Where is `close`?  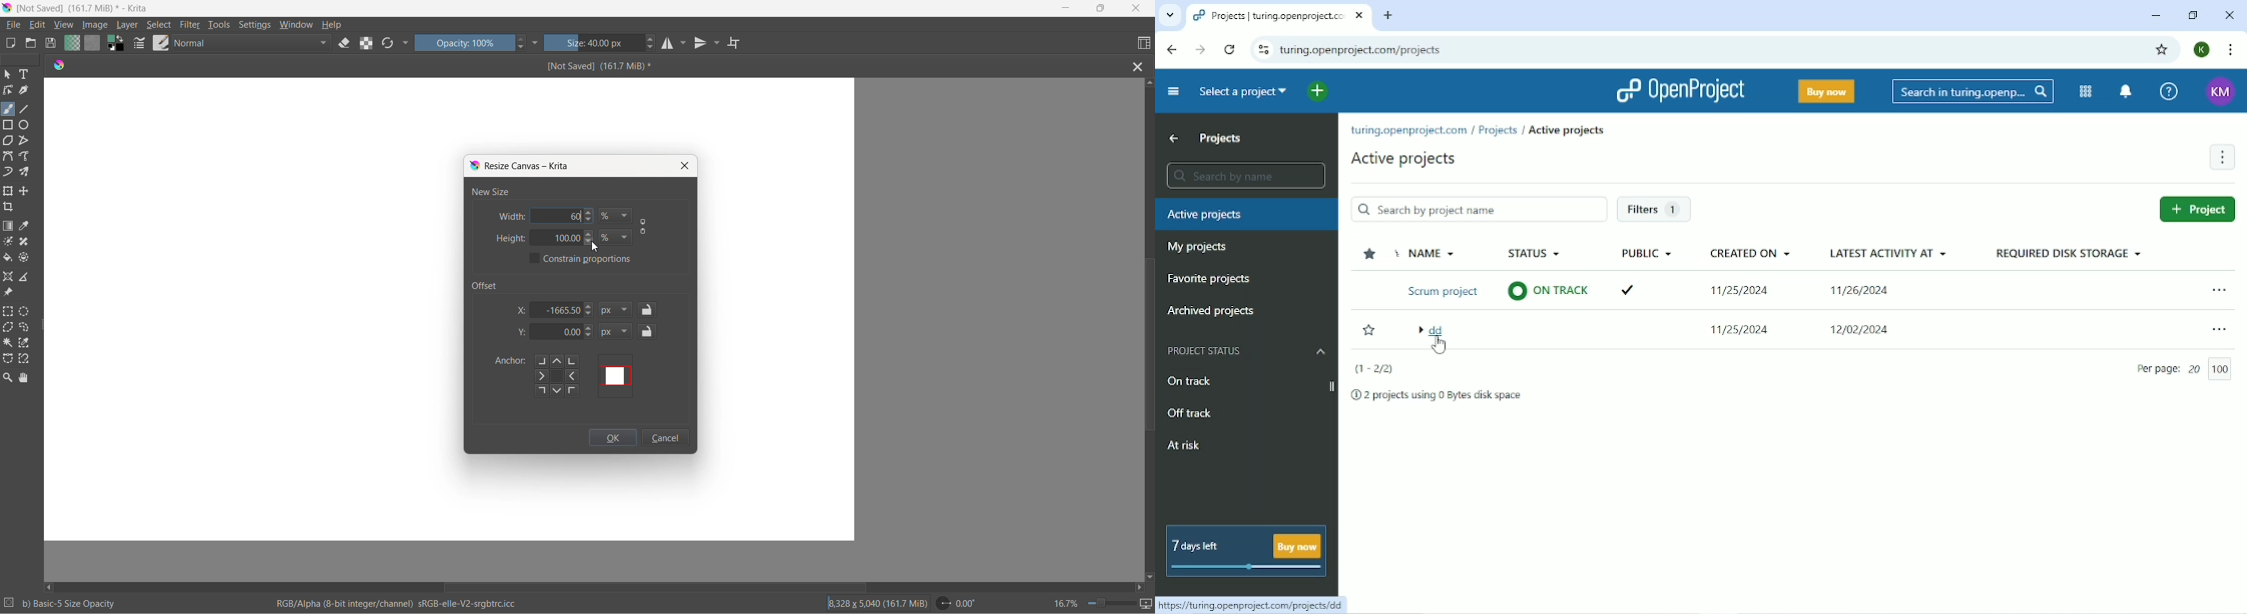 close is located at coordinates (1137, 9).